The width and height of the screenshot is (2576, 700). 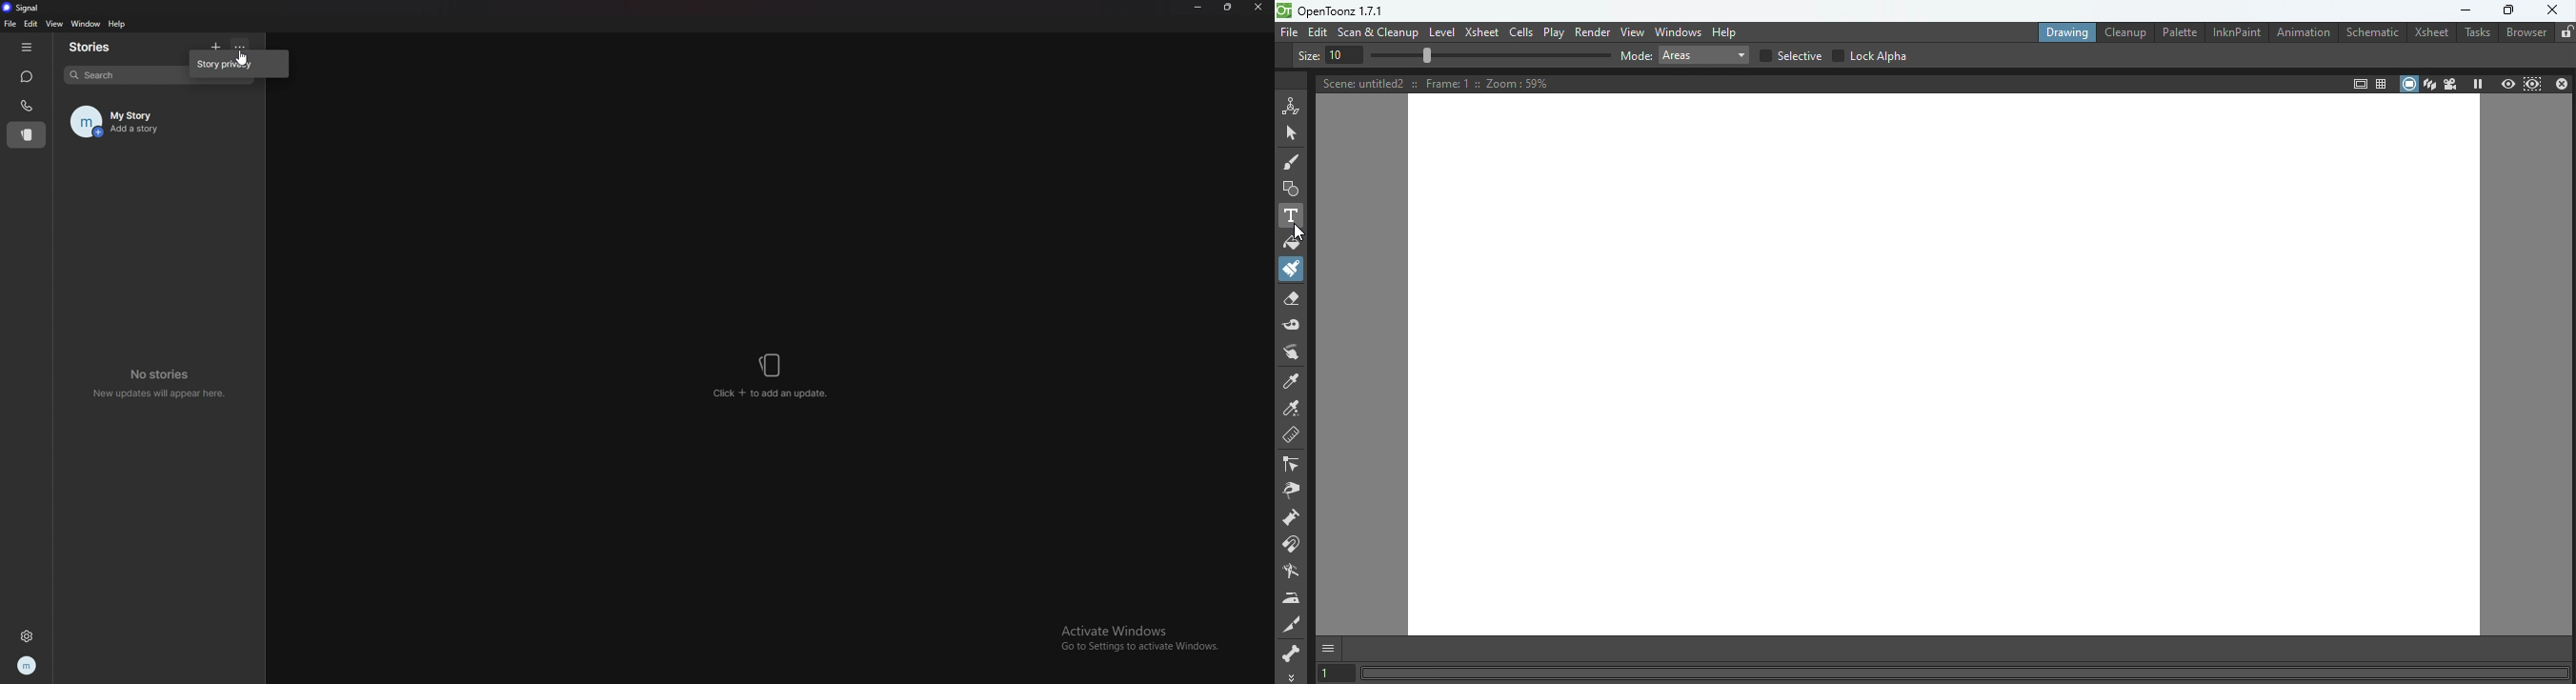 I want to click on calls, so click(x=26, y=106).